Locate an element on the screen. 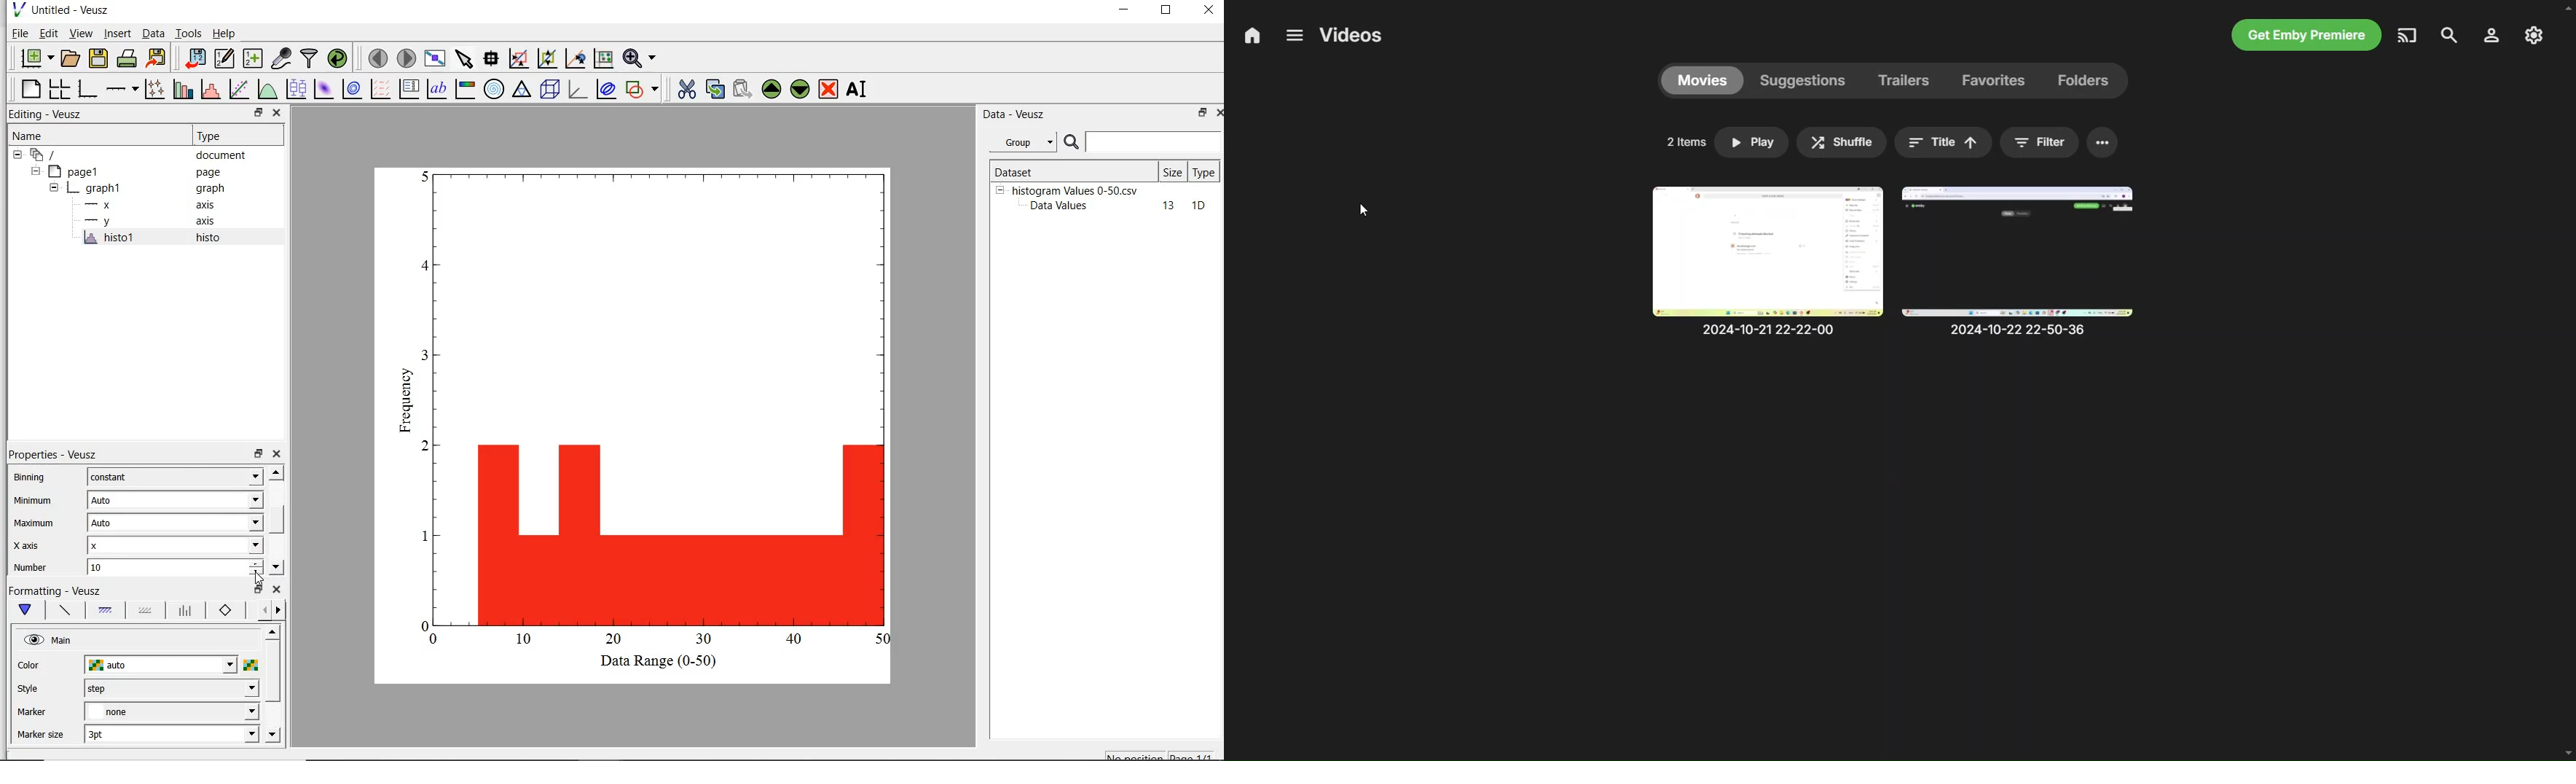 The height and width of the screenshot is (784, 2576). Data is located at coordinates (153, 33).